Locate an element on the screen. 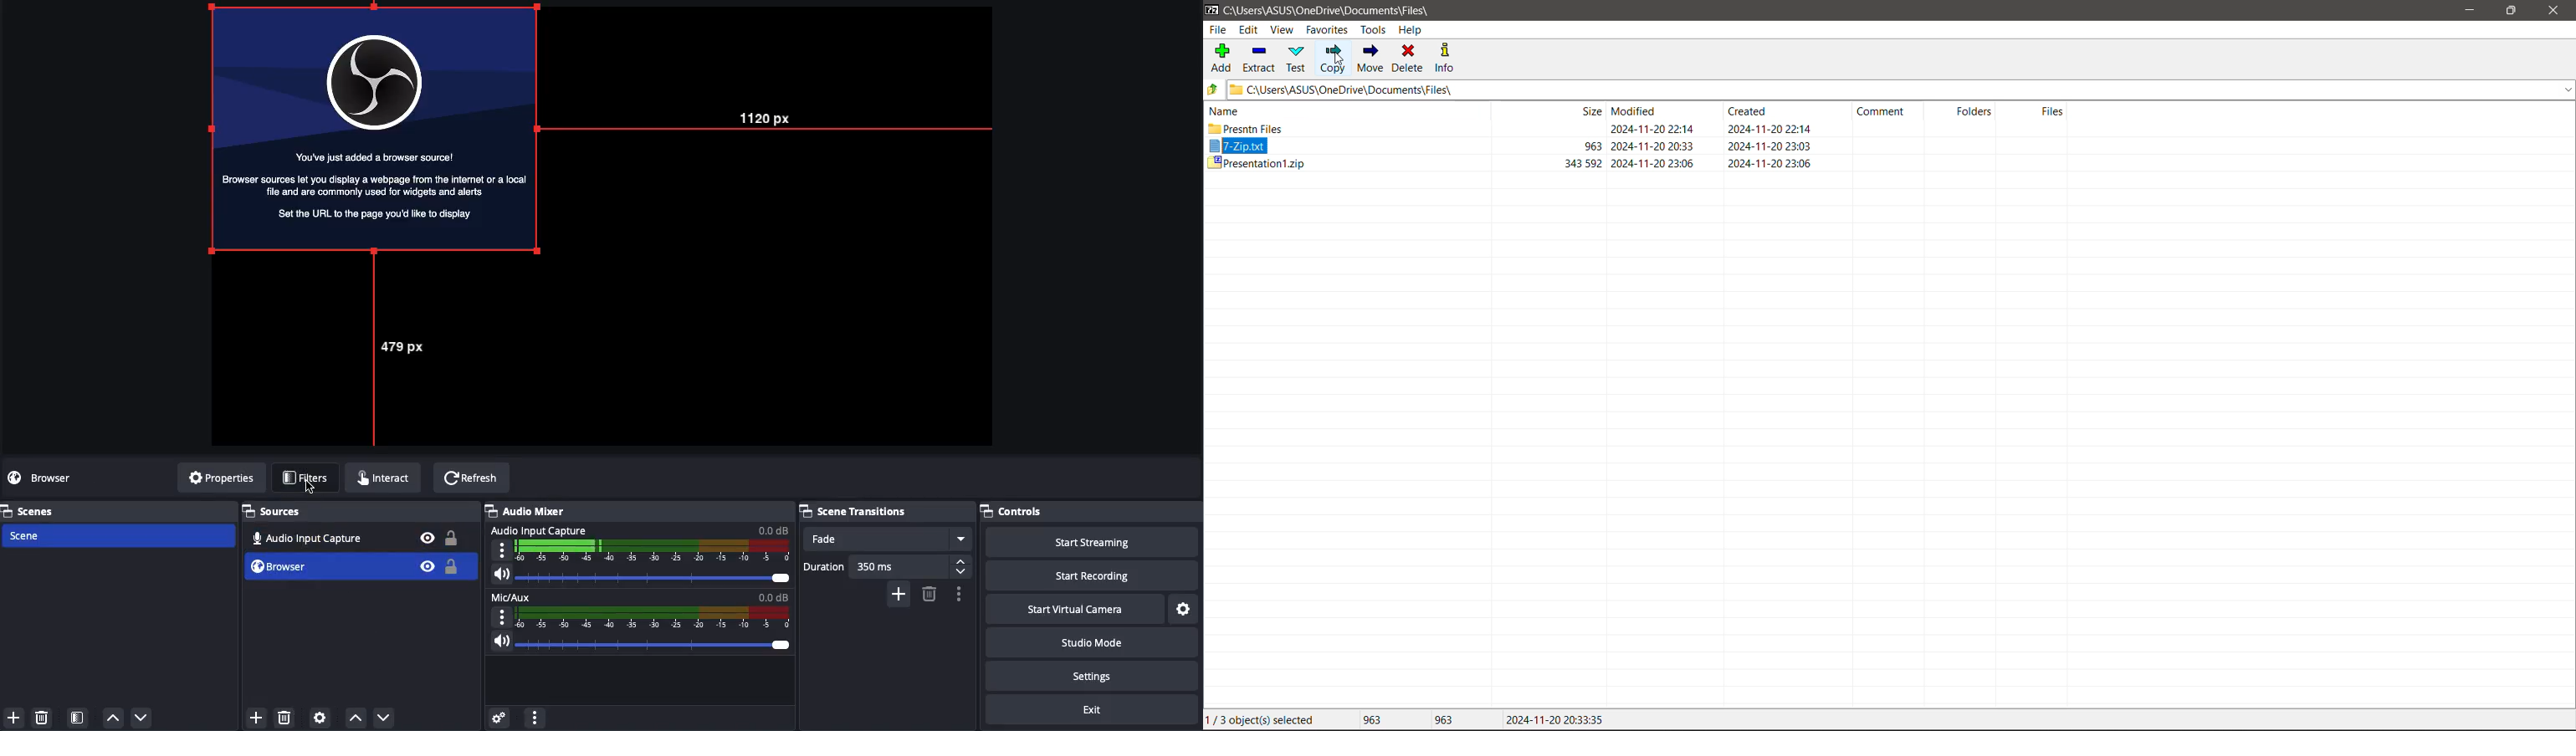 This screenshot has width=2576, height=756. Current Folder Path is located at coordinates (1900, 89).